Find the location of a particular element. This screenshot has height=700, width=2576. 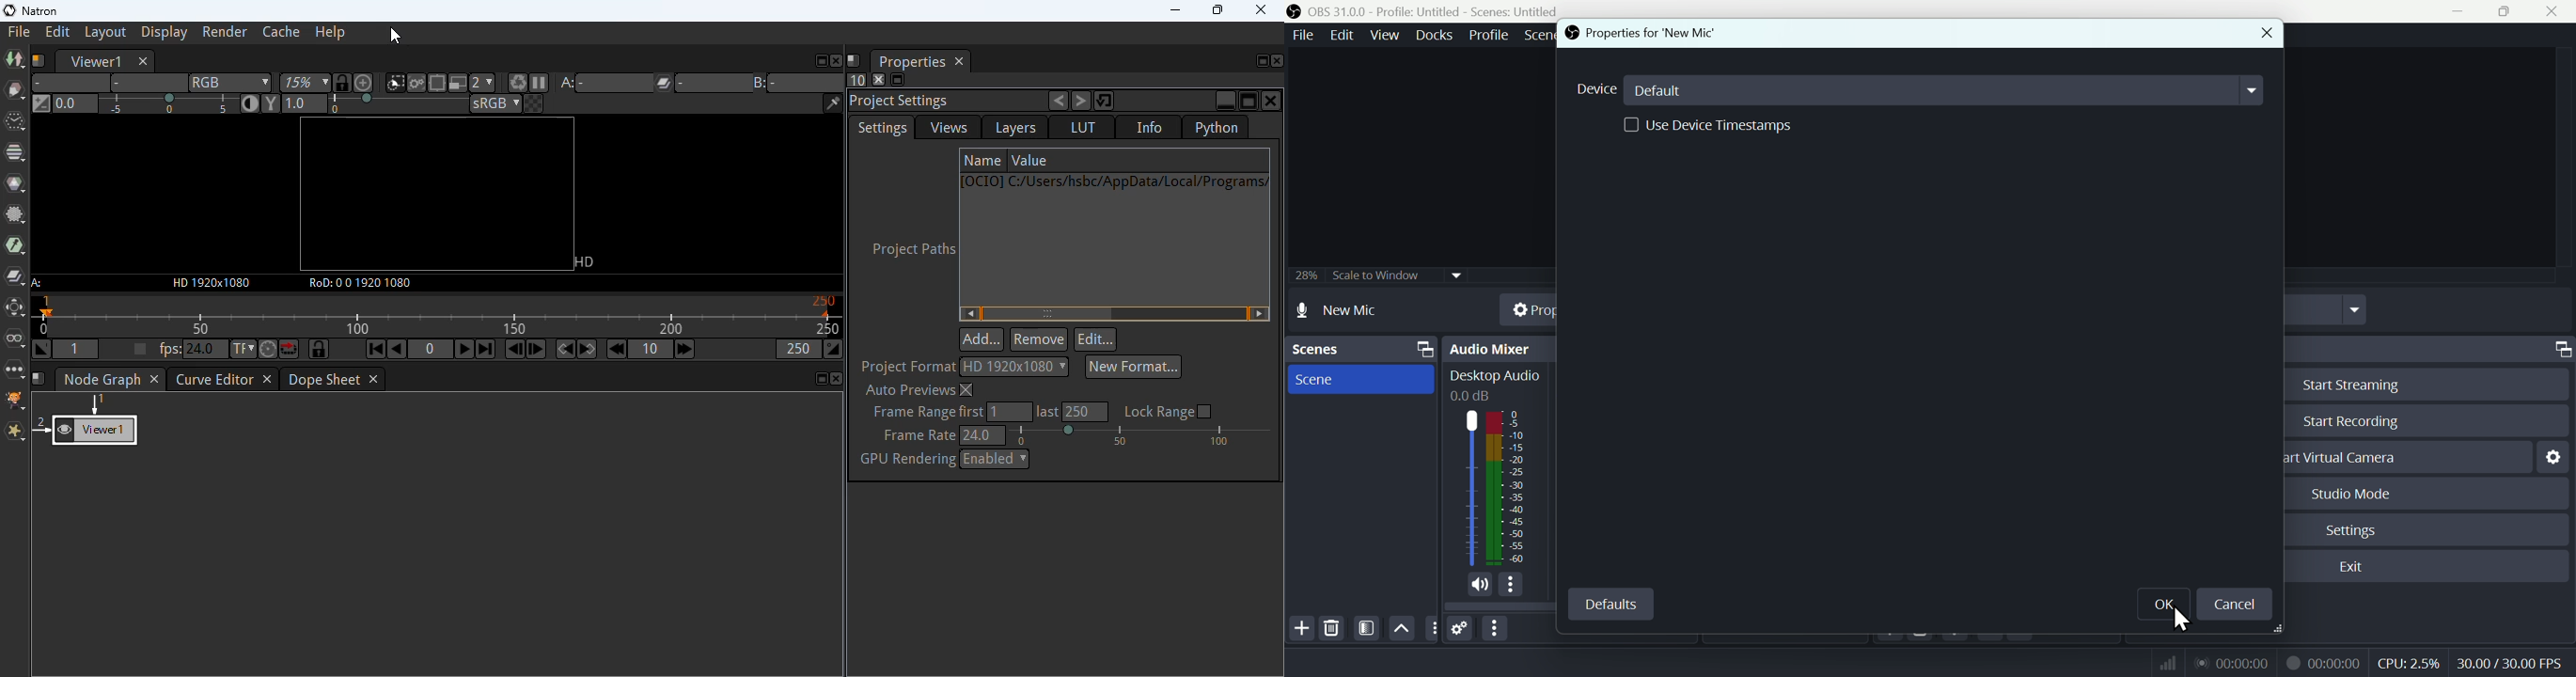

0.0dB is located at coordinates (1472, 396).